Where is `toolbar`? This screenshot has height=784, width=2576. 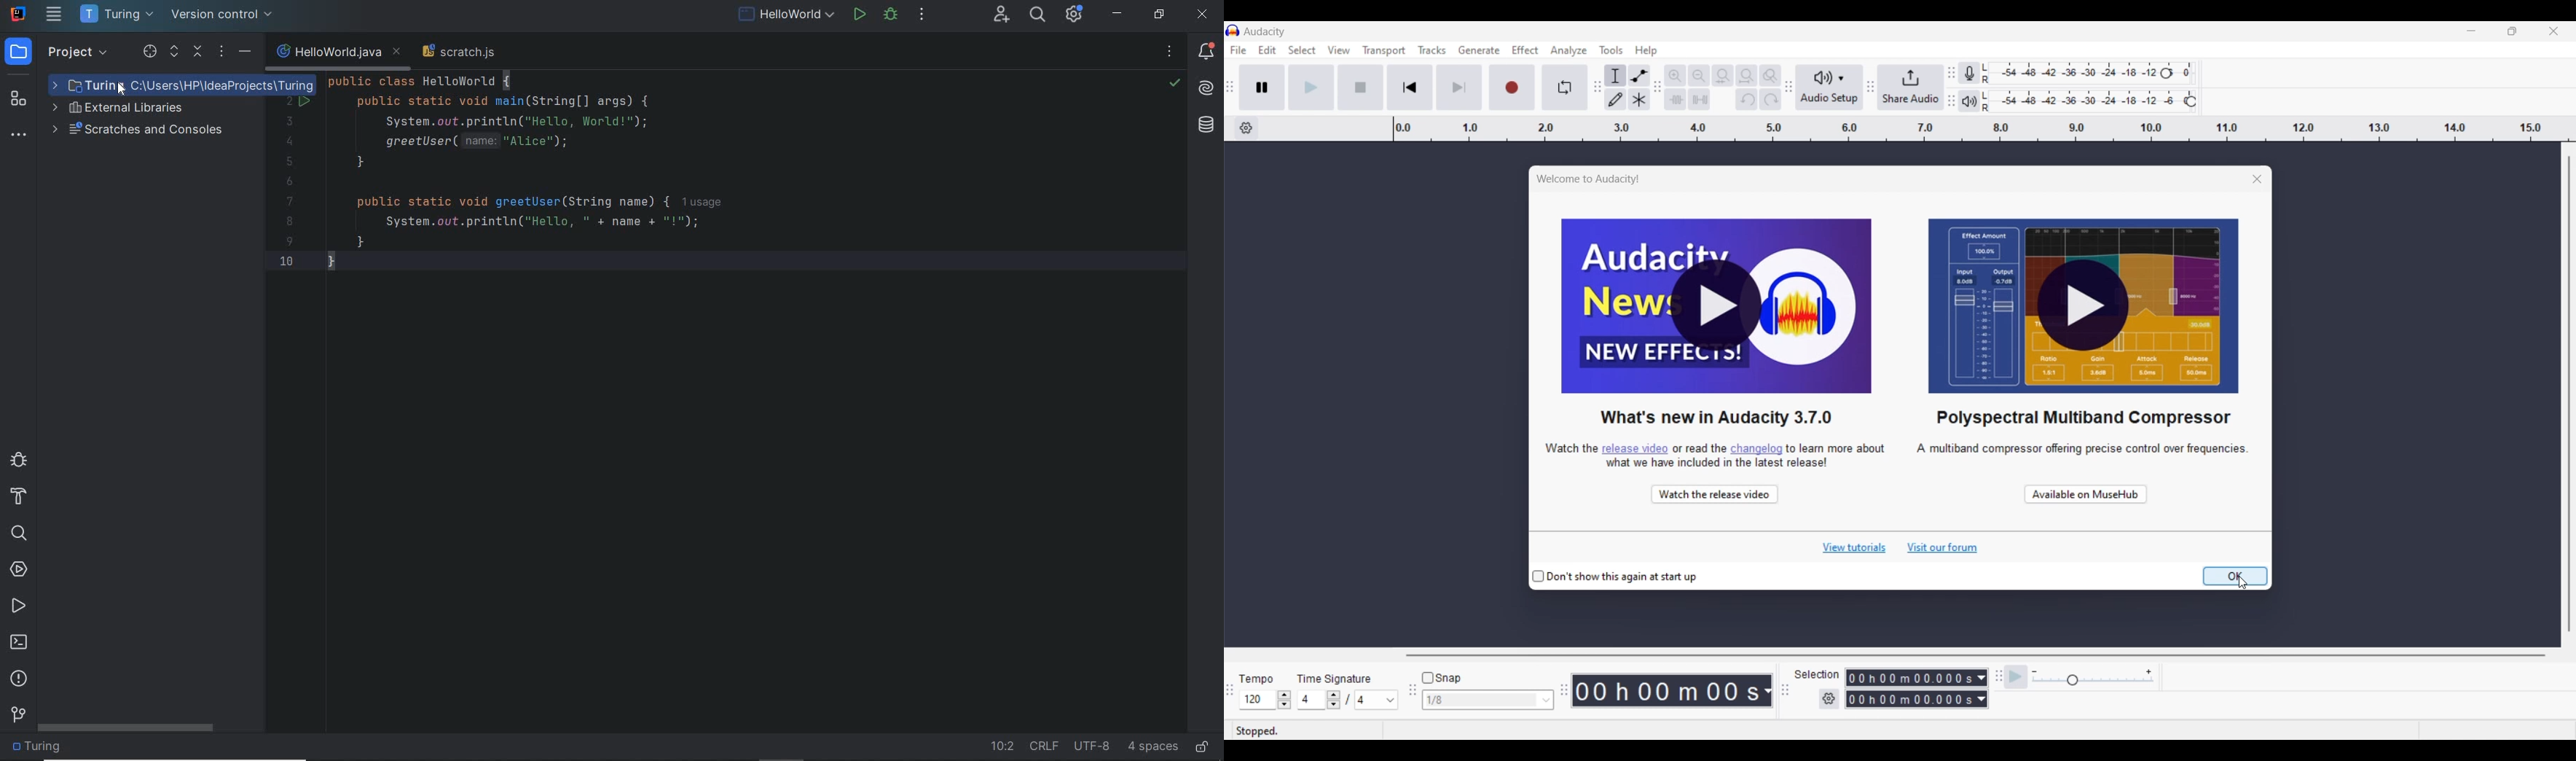
toolbar is located at coordinates (1561, 688).